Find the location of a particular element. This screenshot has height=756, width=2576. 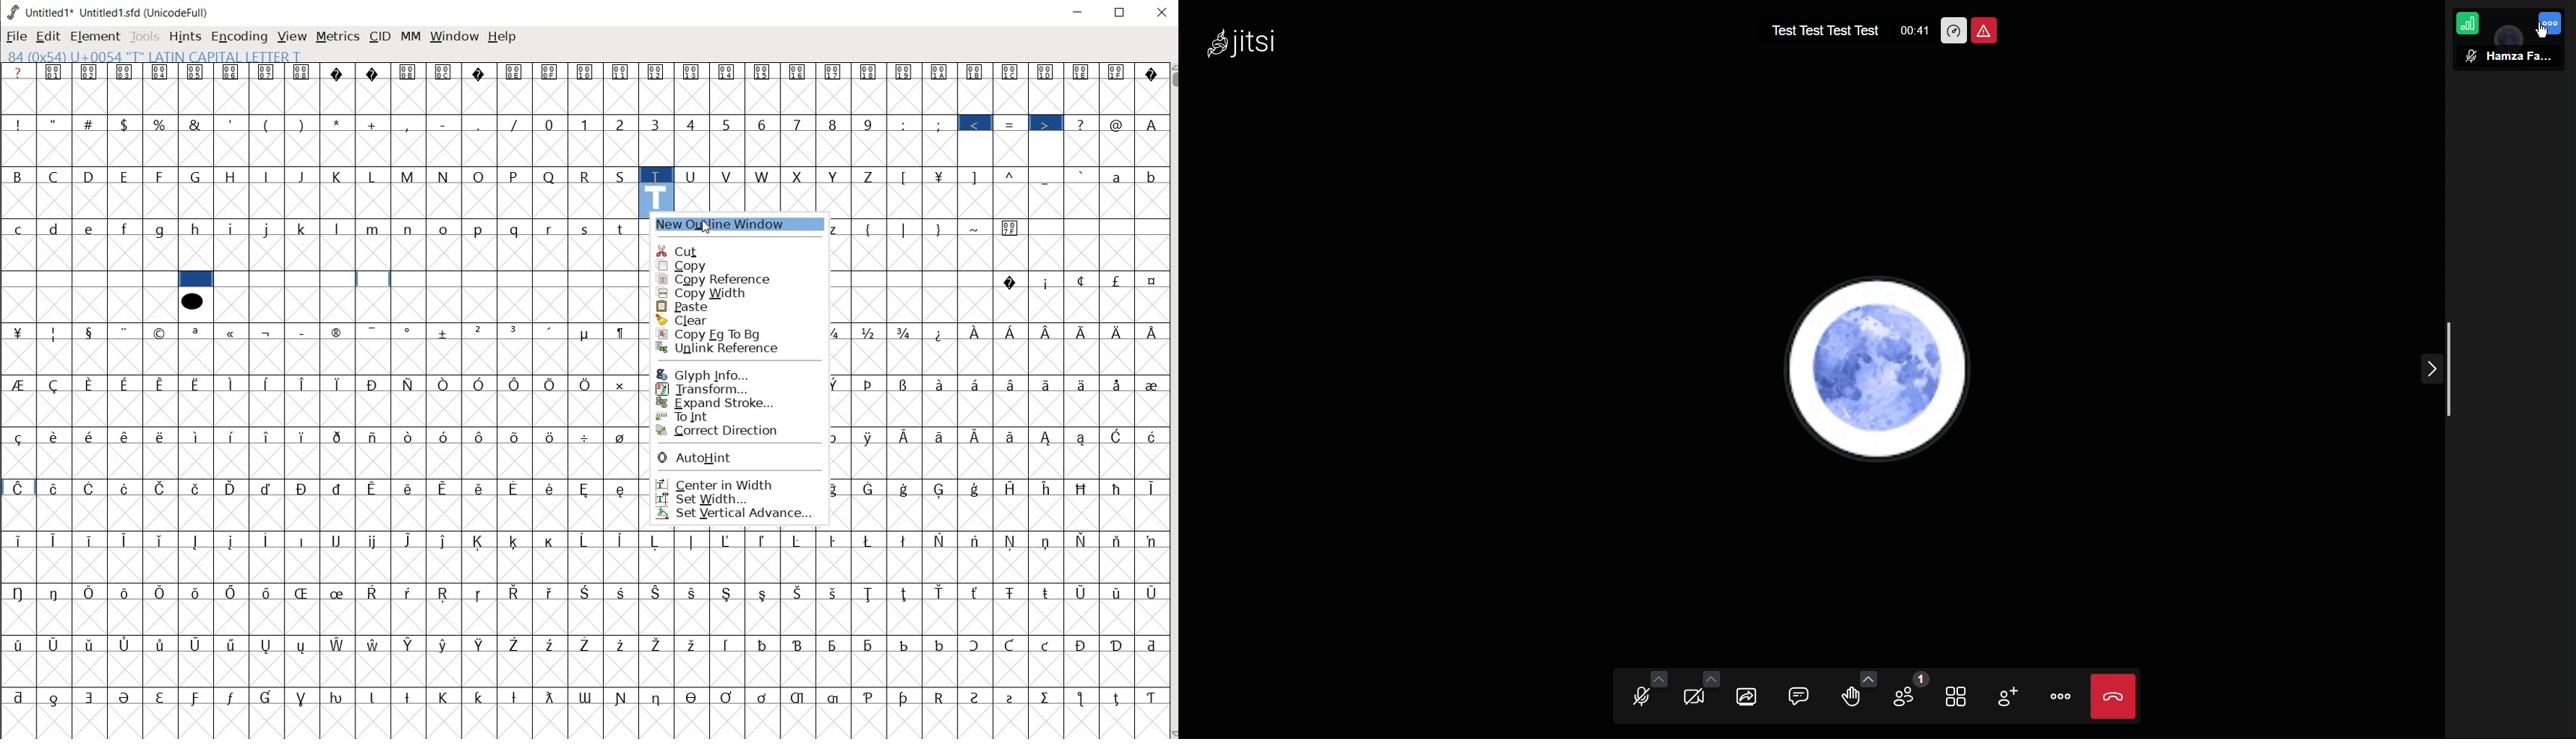

Symbol is located at coordinates (1048, 541).